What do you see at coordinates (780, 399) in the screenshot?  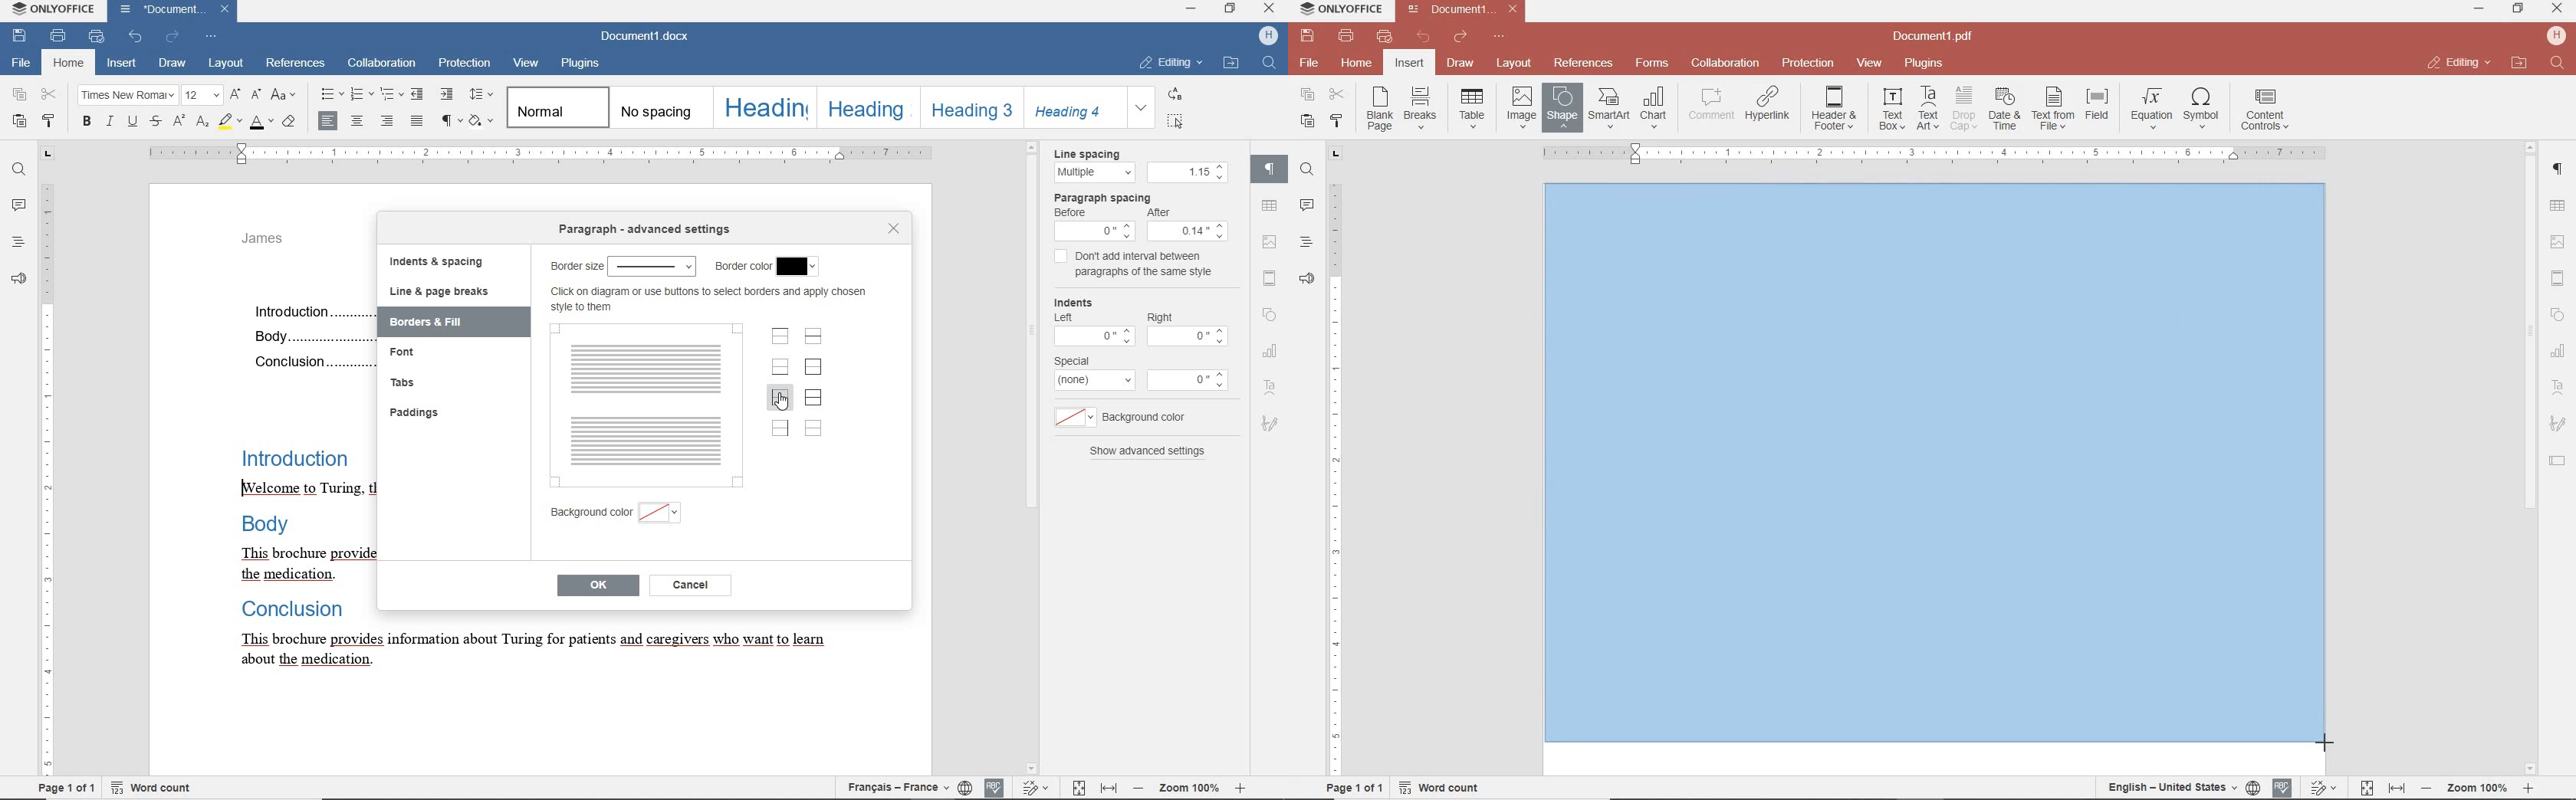 I see `set left border only` at bounding box center [780, 399].